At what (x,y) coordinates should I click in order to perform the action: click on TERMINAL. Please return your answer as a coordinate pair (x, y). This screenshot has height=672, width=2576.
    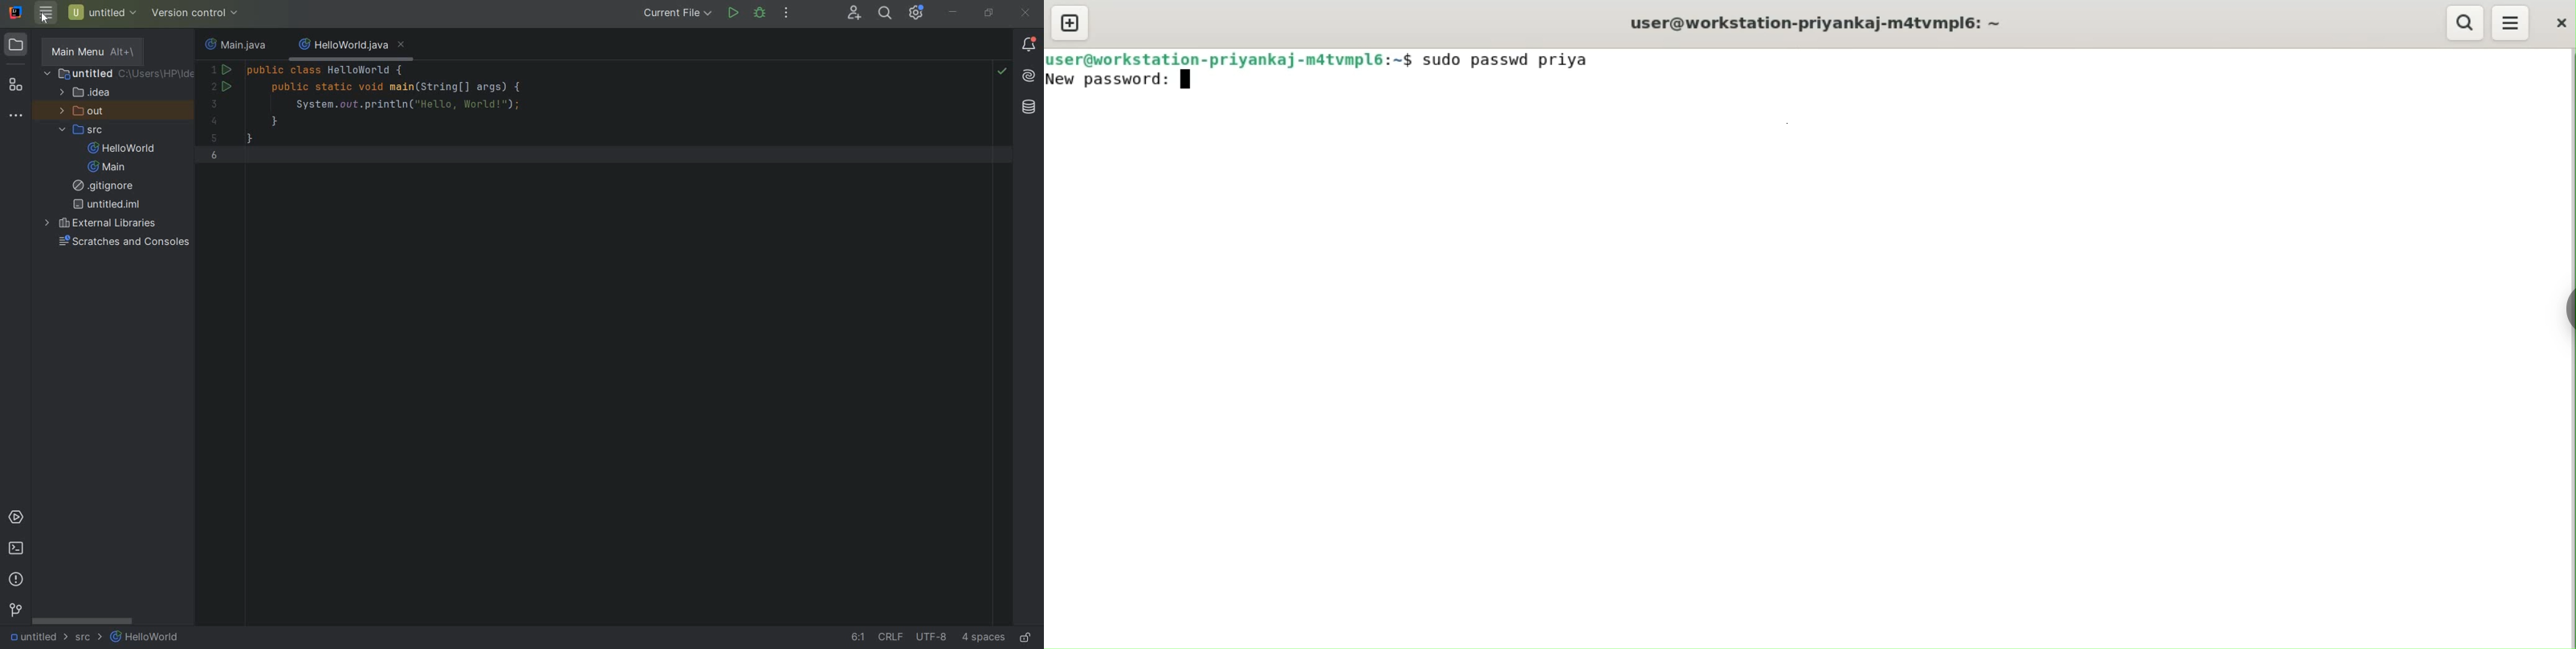
    Looking at the image, I should click on (17, 550).